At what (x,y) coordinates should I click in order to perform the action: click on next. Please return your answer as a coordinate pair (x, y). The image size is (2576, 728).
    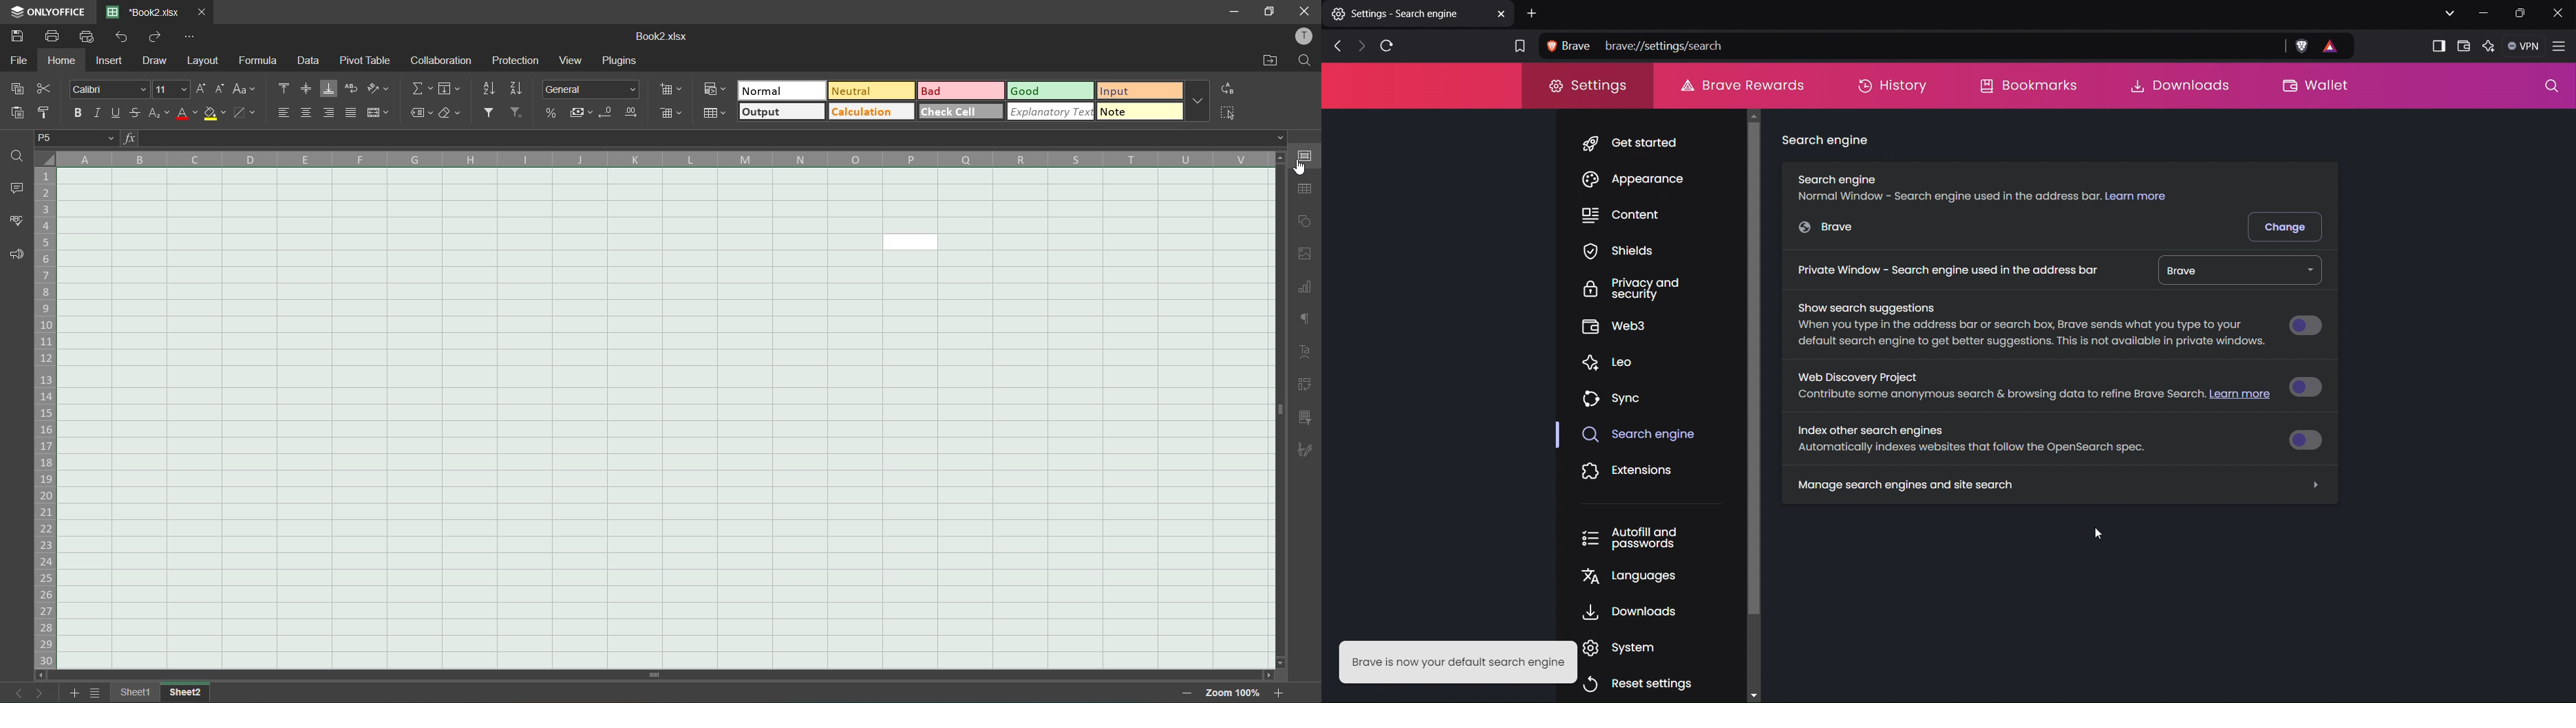
    Looking at the image, I should click on (40, 693).